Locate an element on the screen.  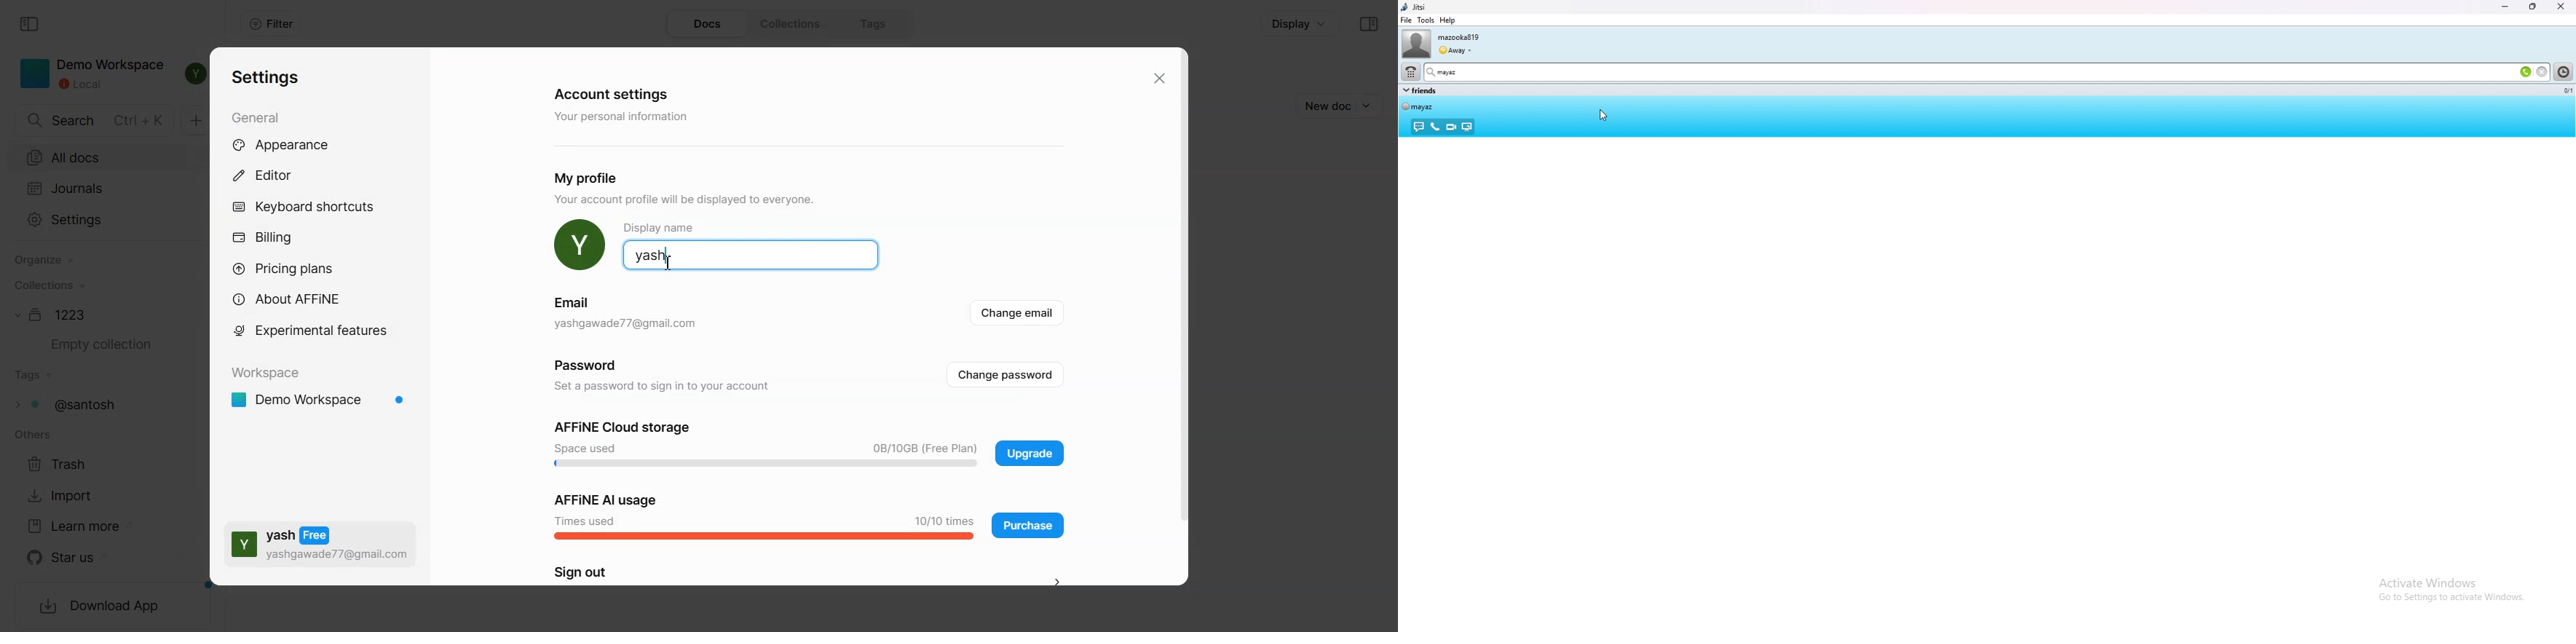
file is located at coordinates (1406, 20).